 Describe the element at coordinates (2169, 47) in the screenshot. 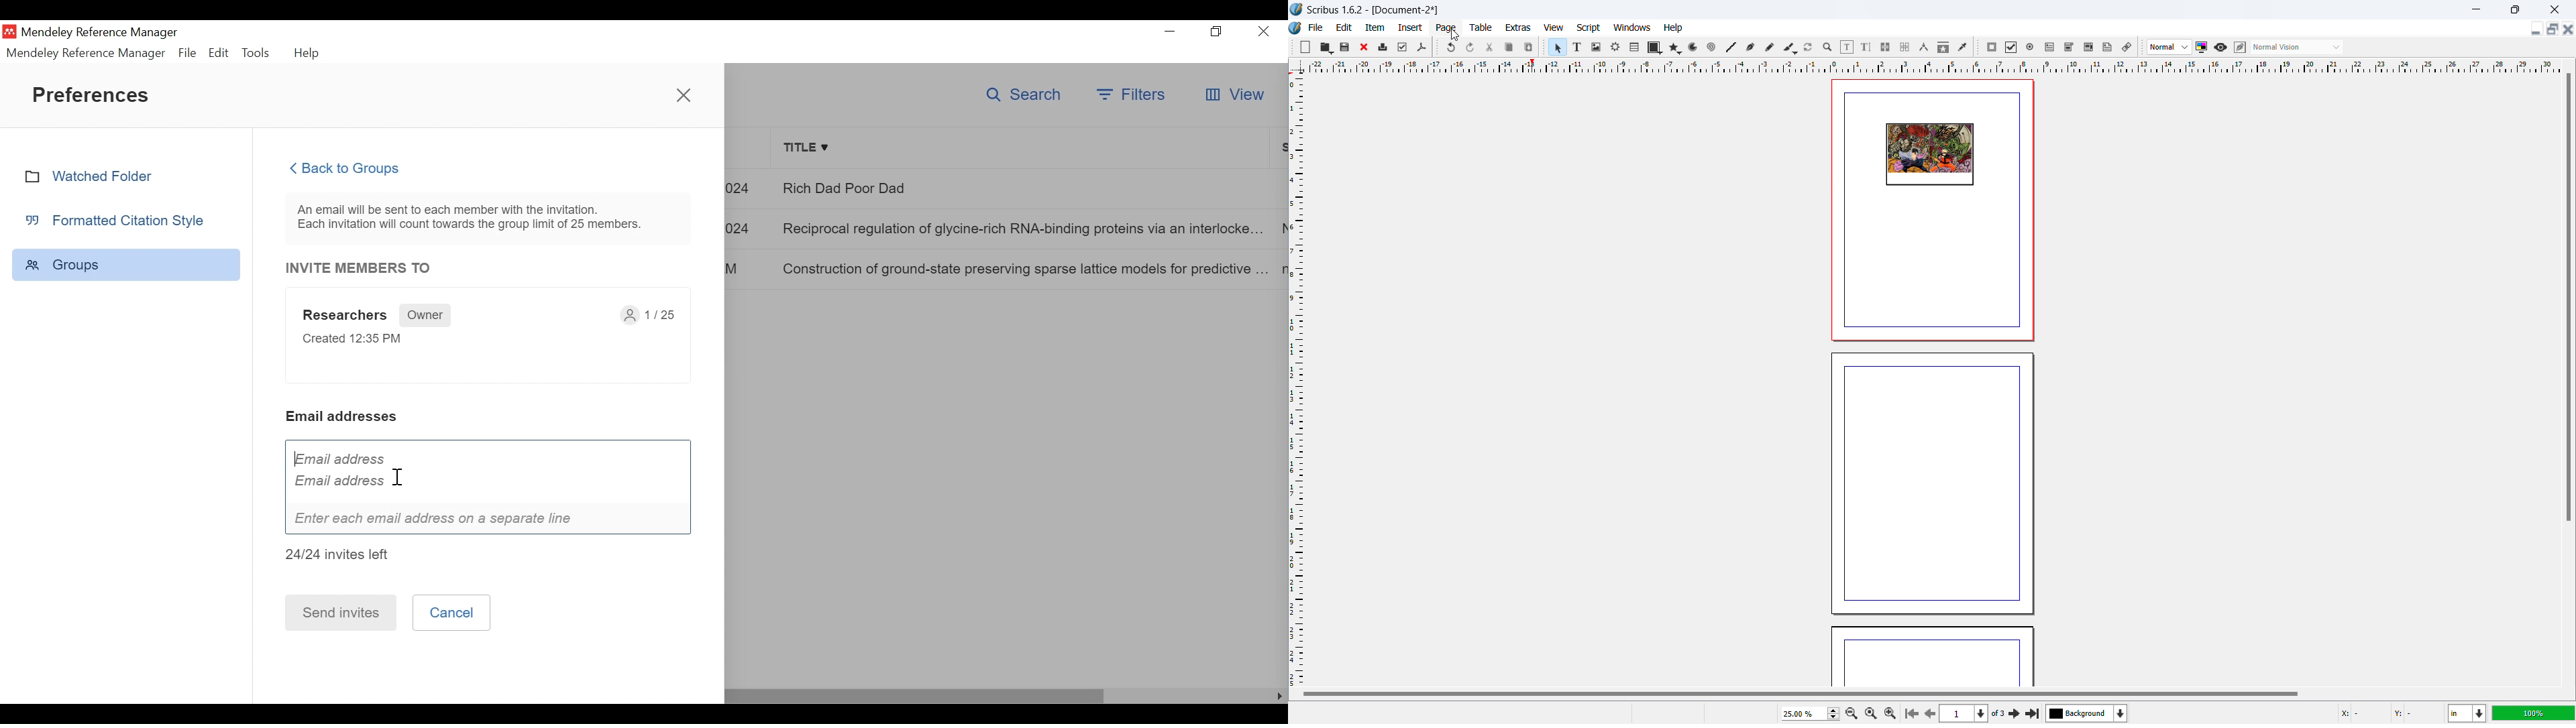

I see `select image preview quality` at that location.